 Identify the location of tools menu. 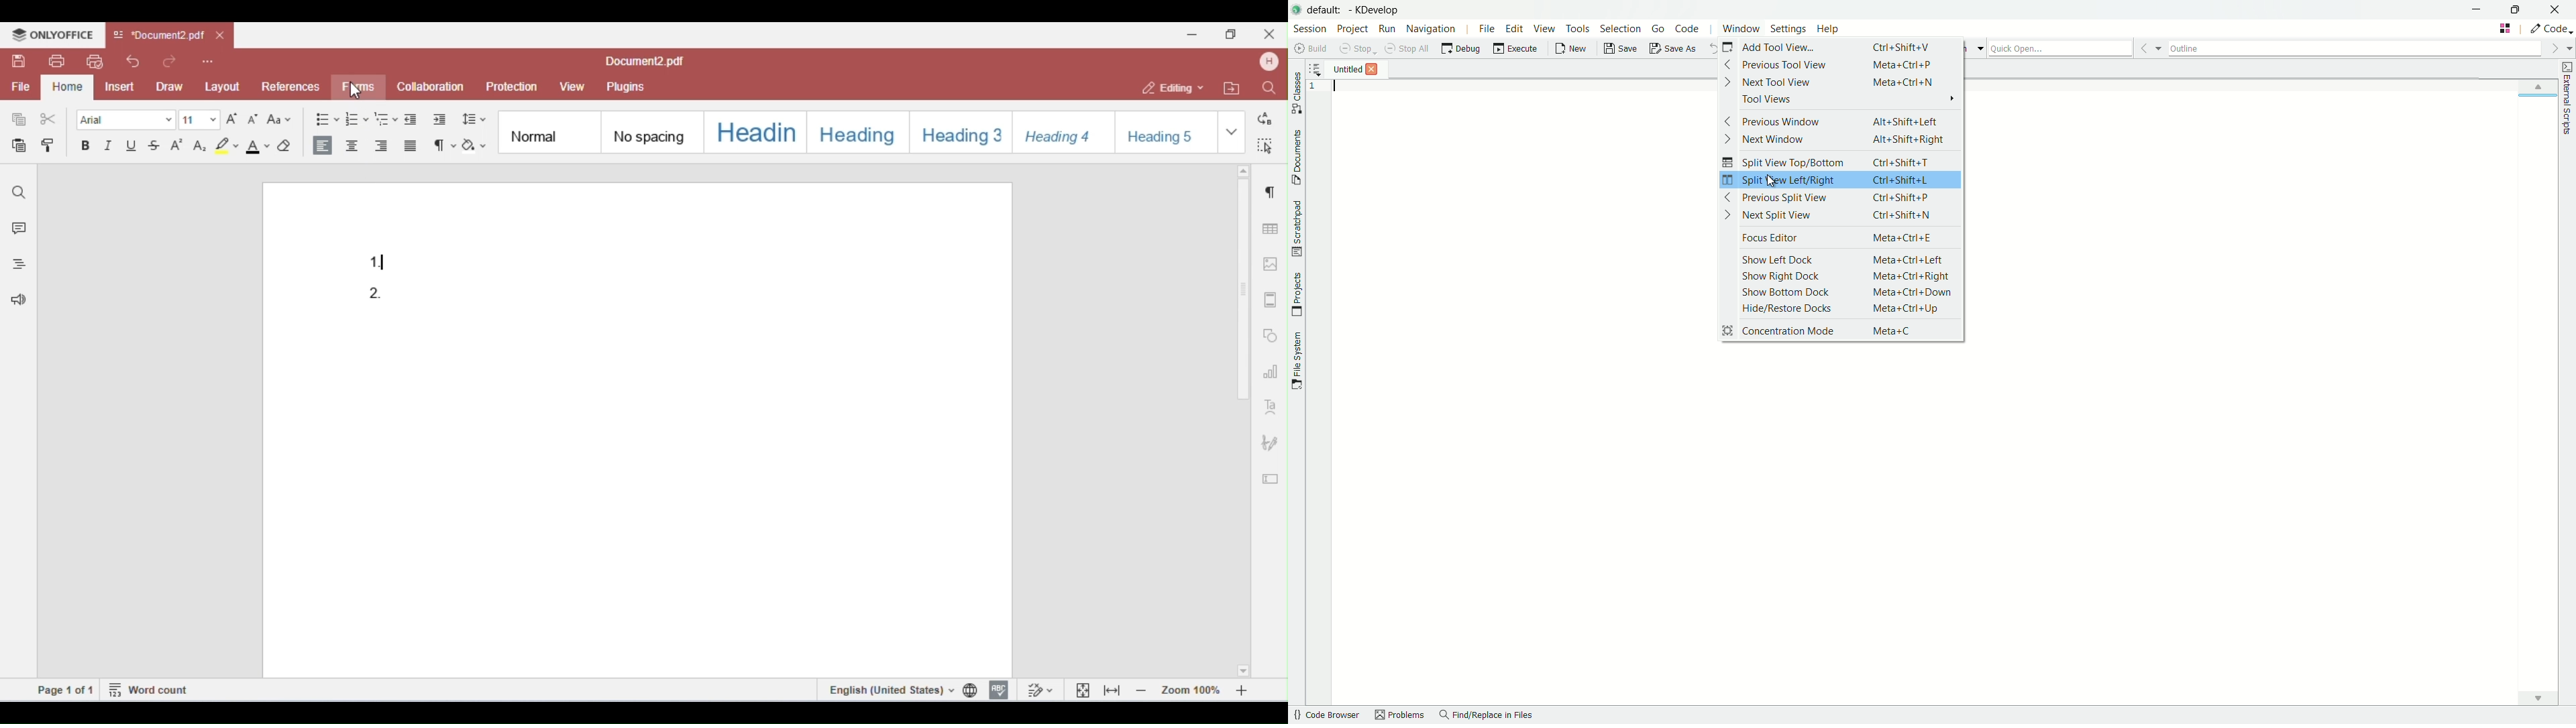
(1577, 28).